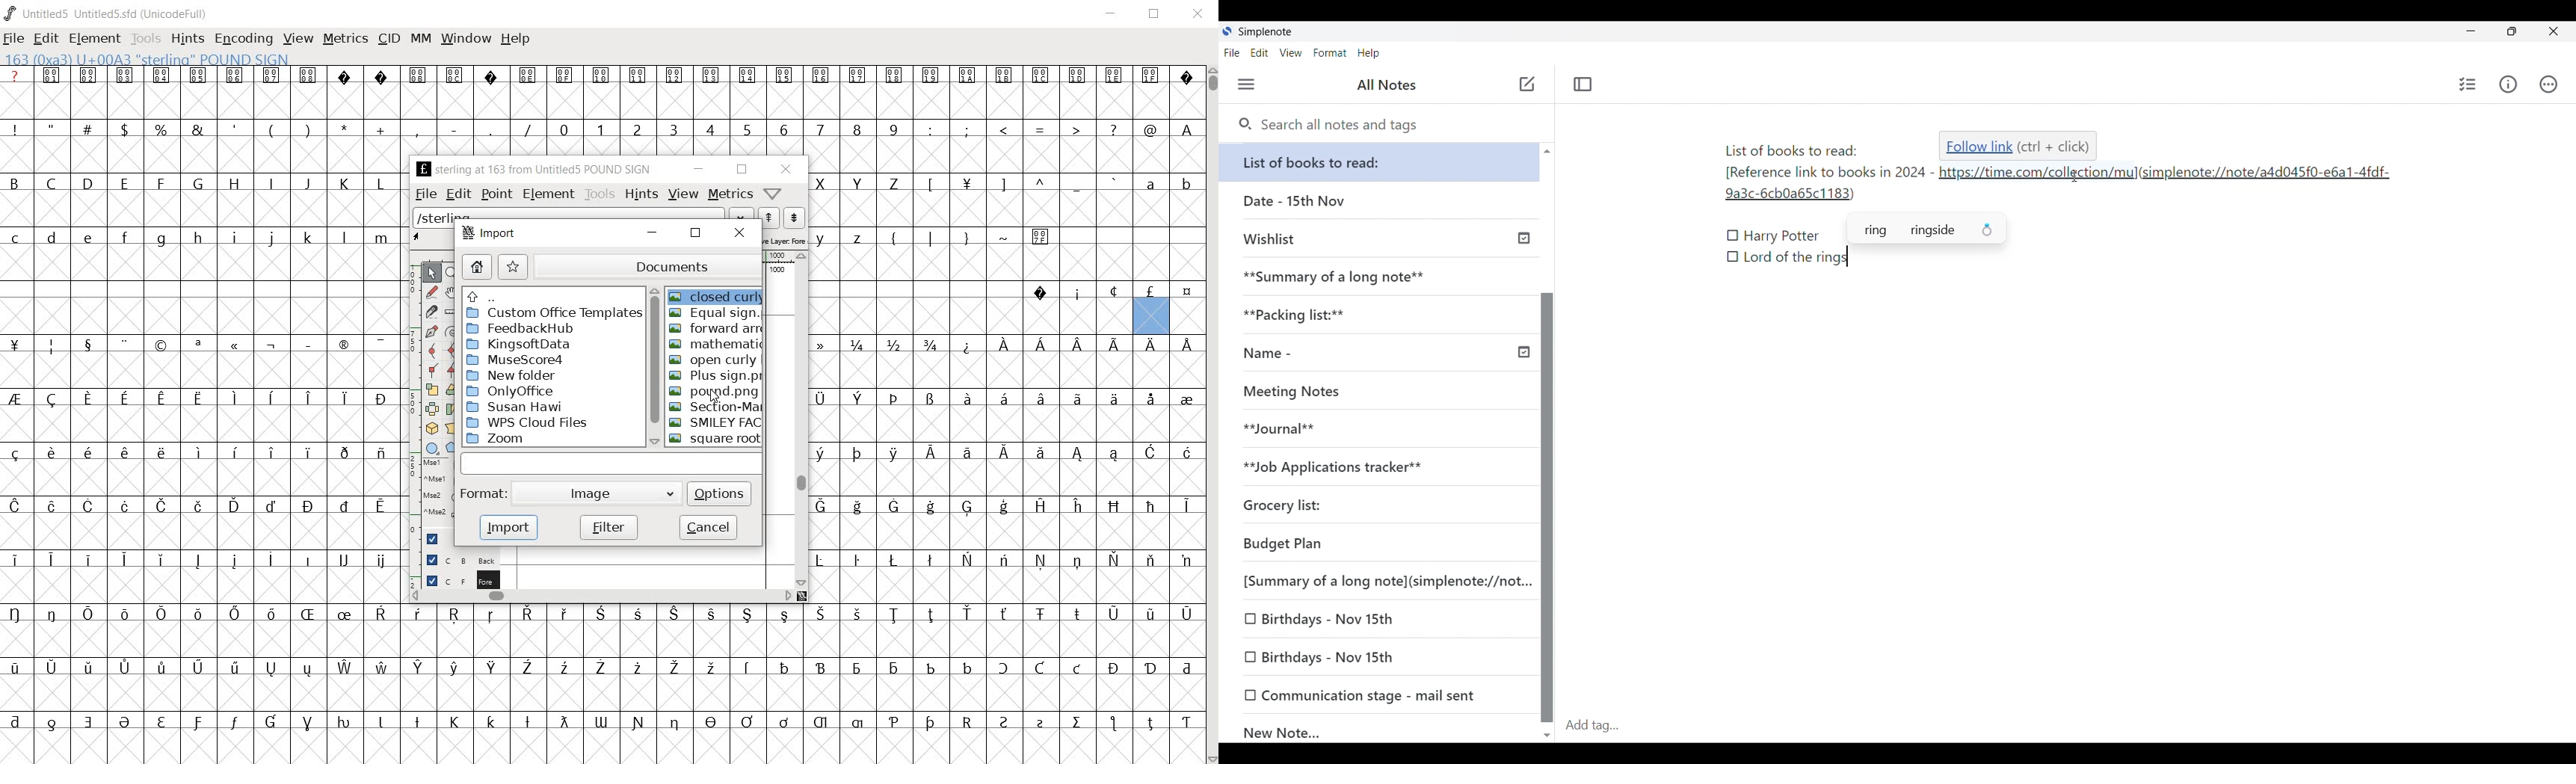 This screenshot has height=784, width=2576. I want to click on WPS Cloud Files, so click(531, 422).